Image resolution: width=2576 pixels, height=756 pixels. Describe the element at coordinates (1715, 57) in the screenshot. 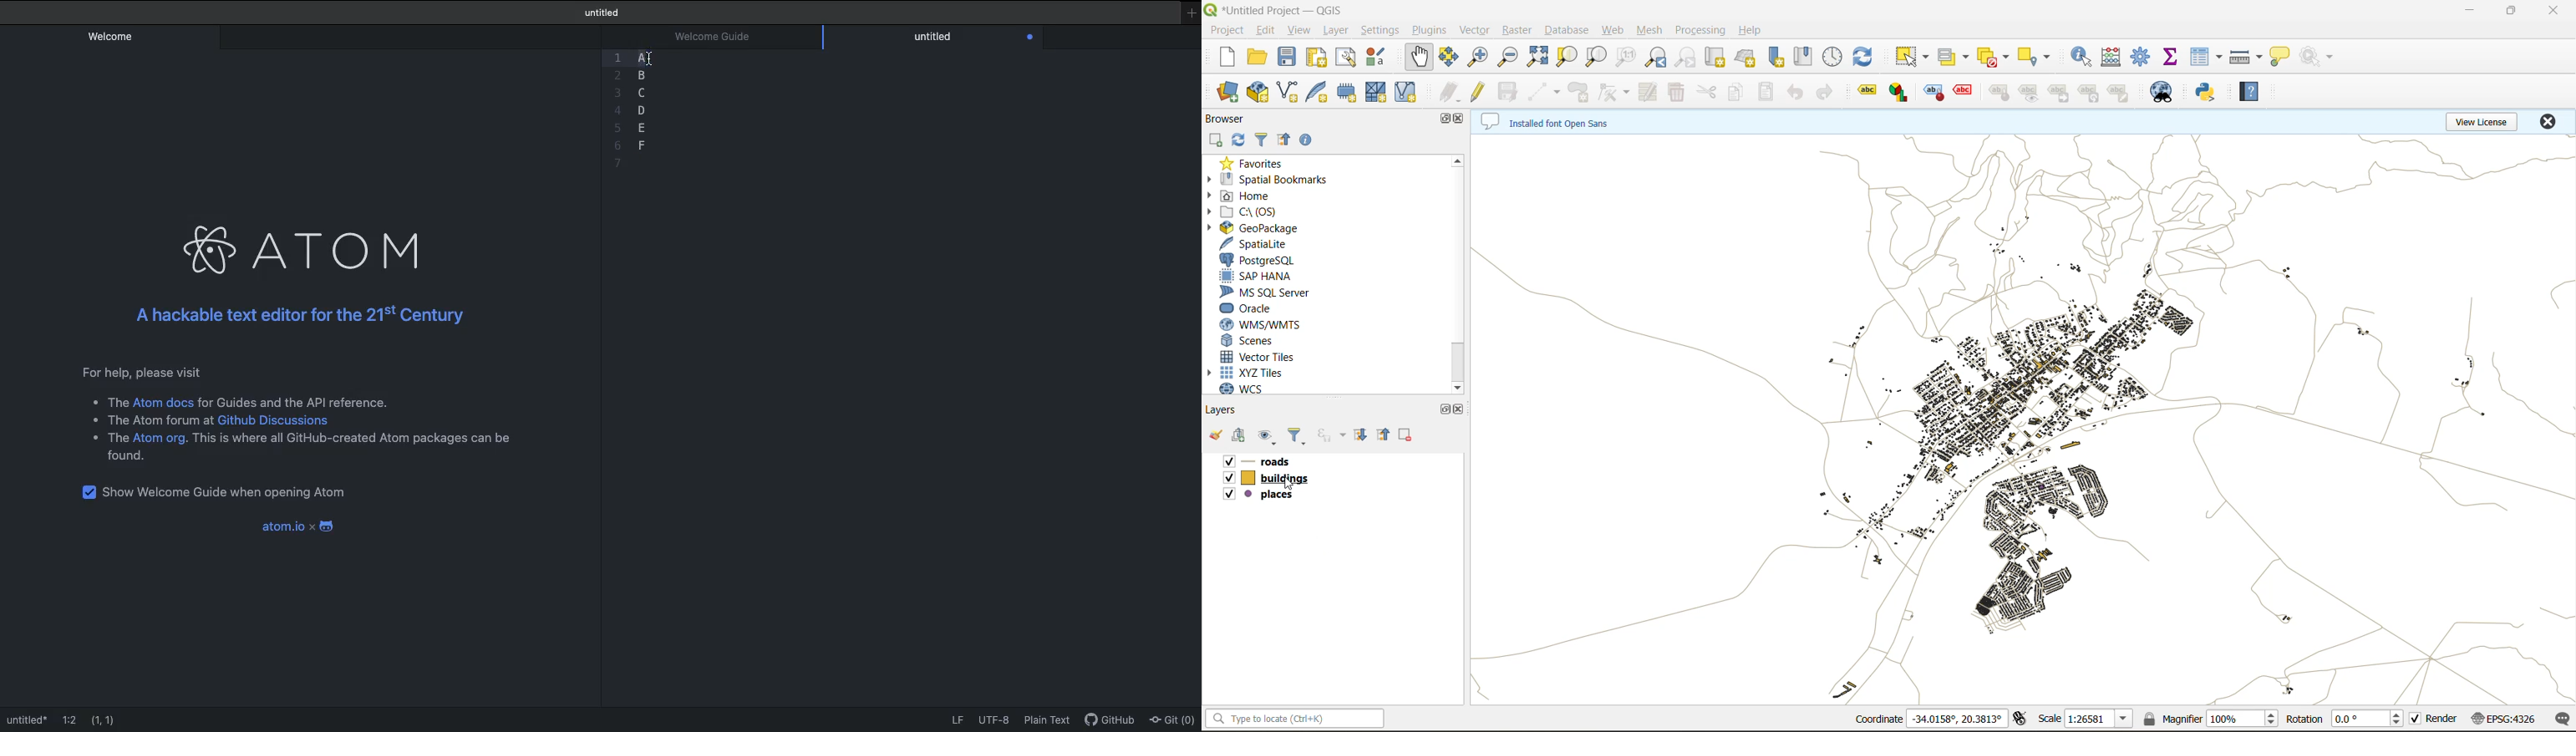

I see `new map view` at that location.